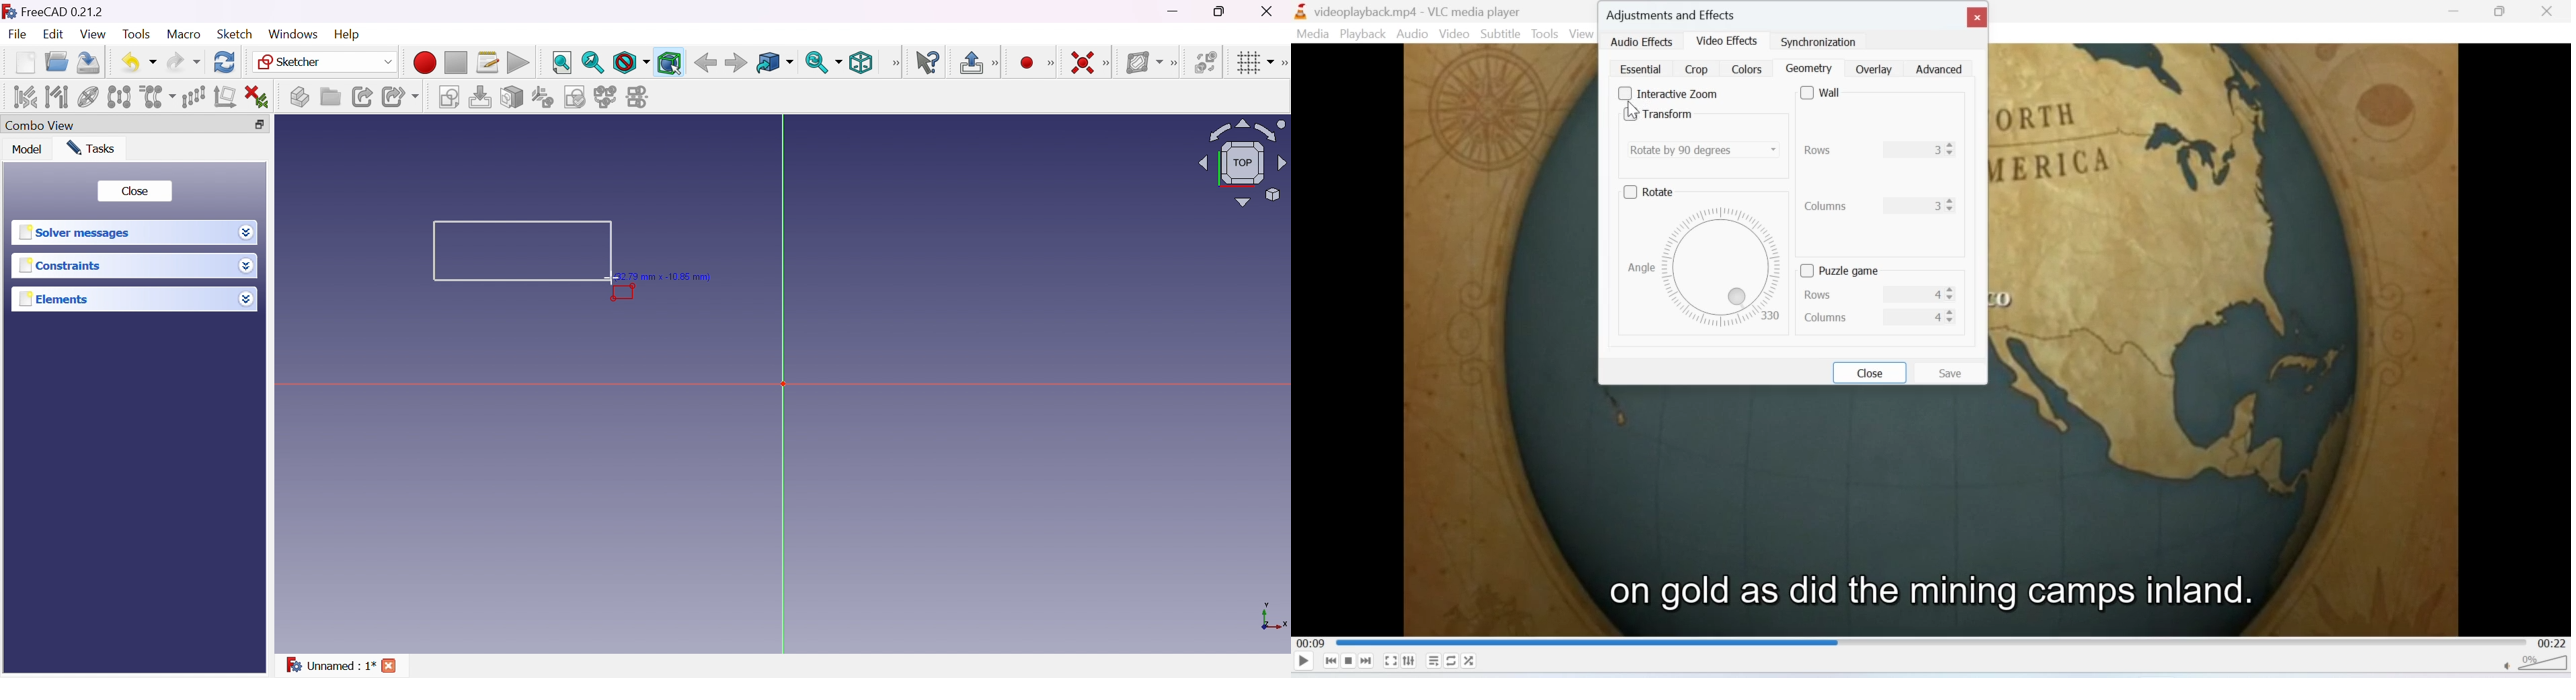  Describe the element at coordinates (524, 250) in the screenshot. I see `Rectangle` at that location.